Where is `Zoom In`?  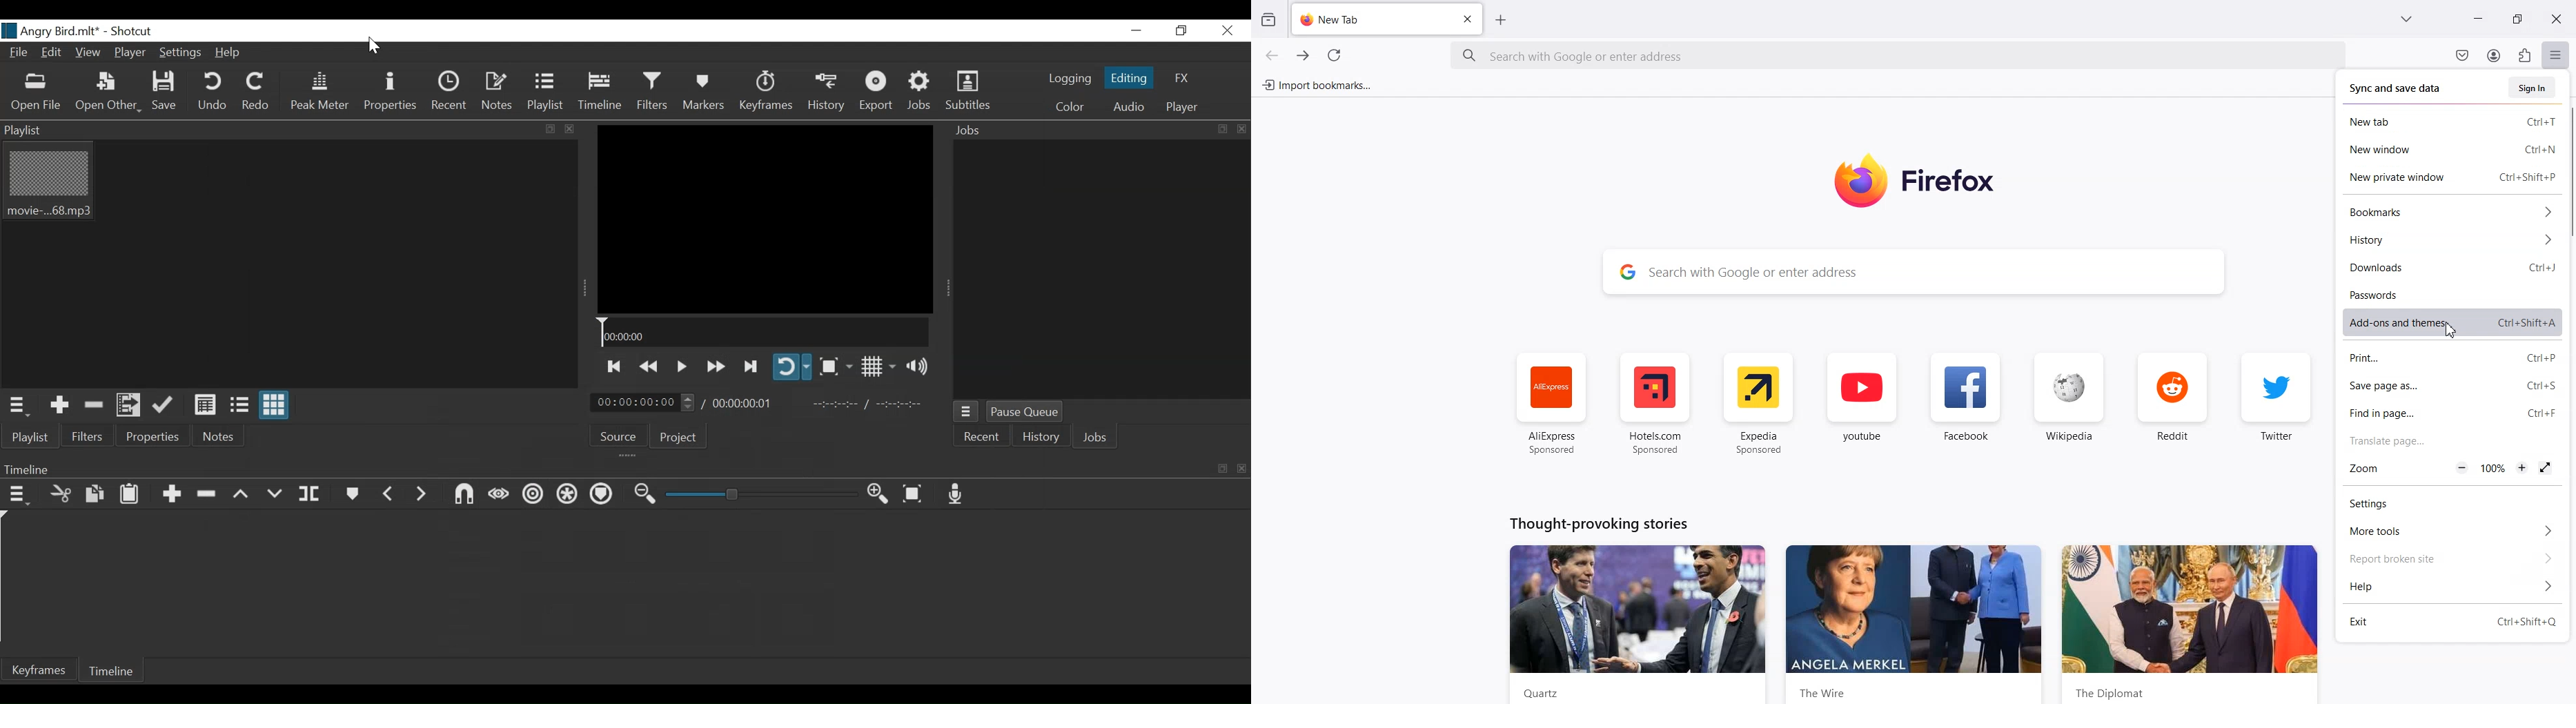 Zoom In is located at coordinates (2521, 467).